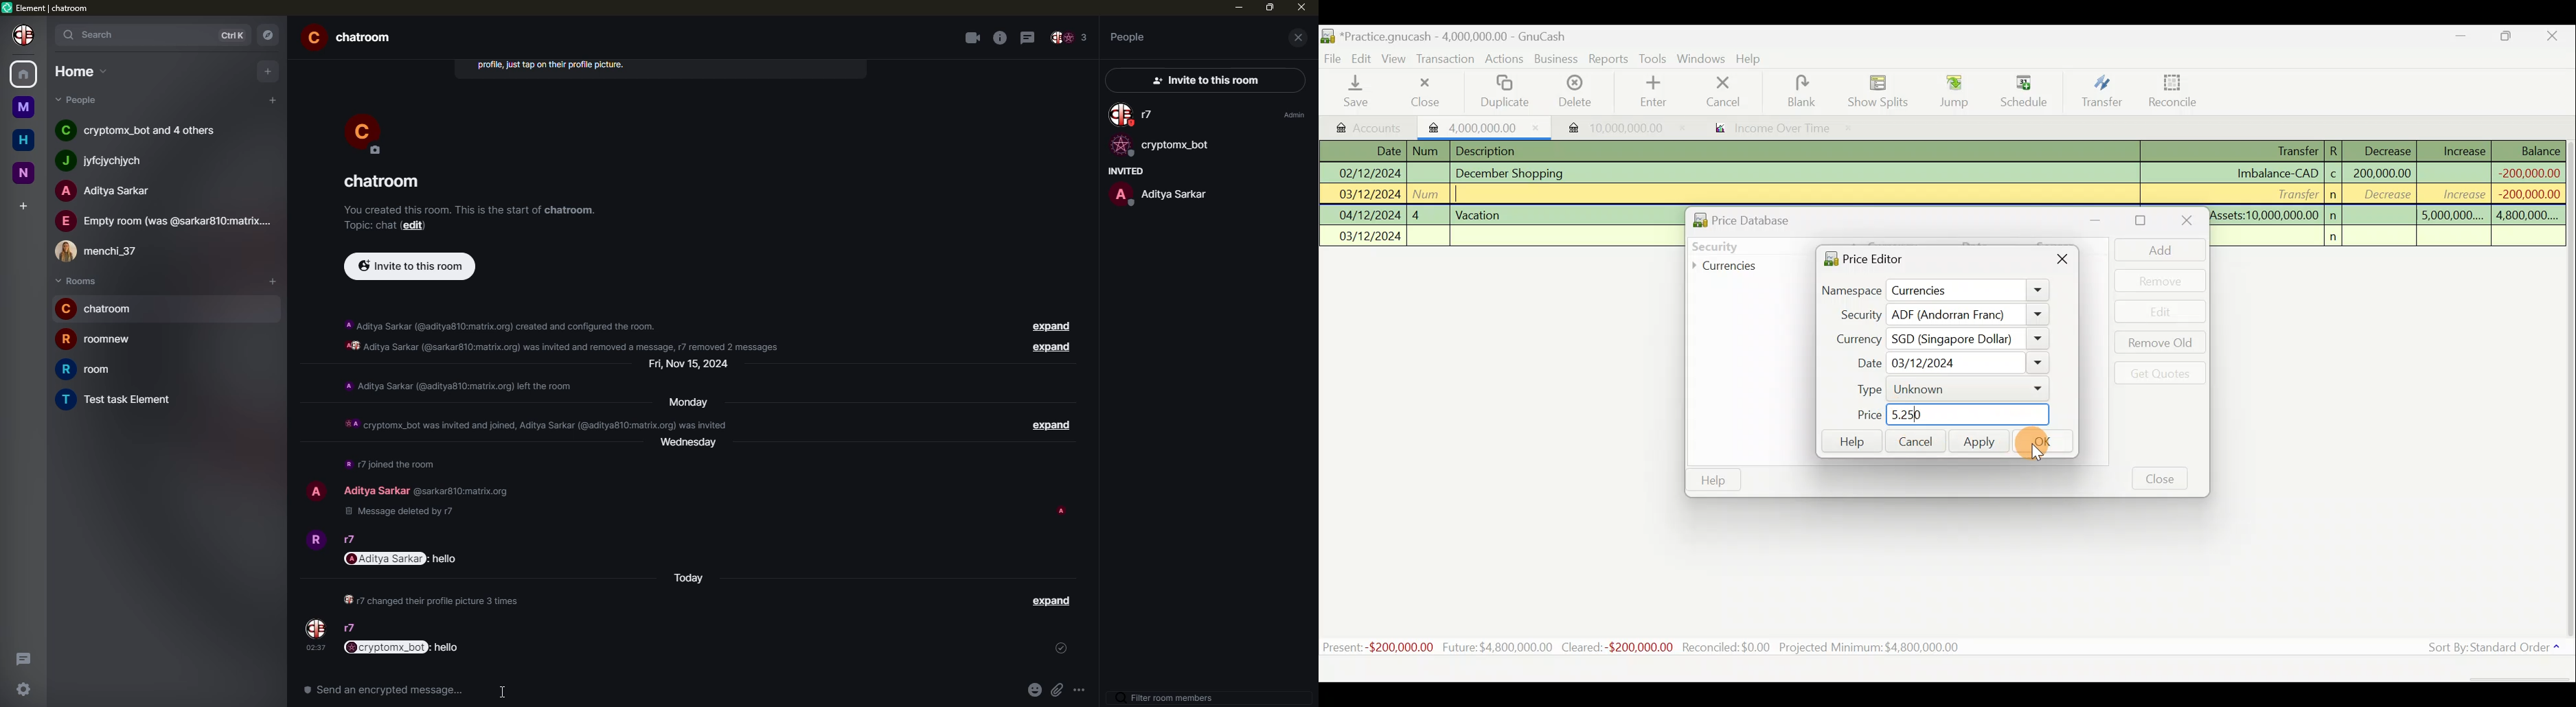 The image size is (2576, 728). What do you see at coordinates (1135, 115) in the screenshot?
I see `people` at bounding box center [1135, 115].